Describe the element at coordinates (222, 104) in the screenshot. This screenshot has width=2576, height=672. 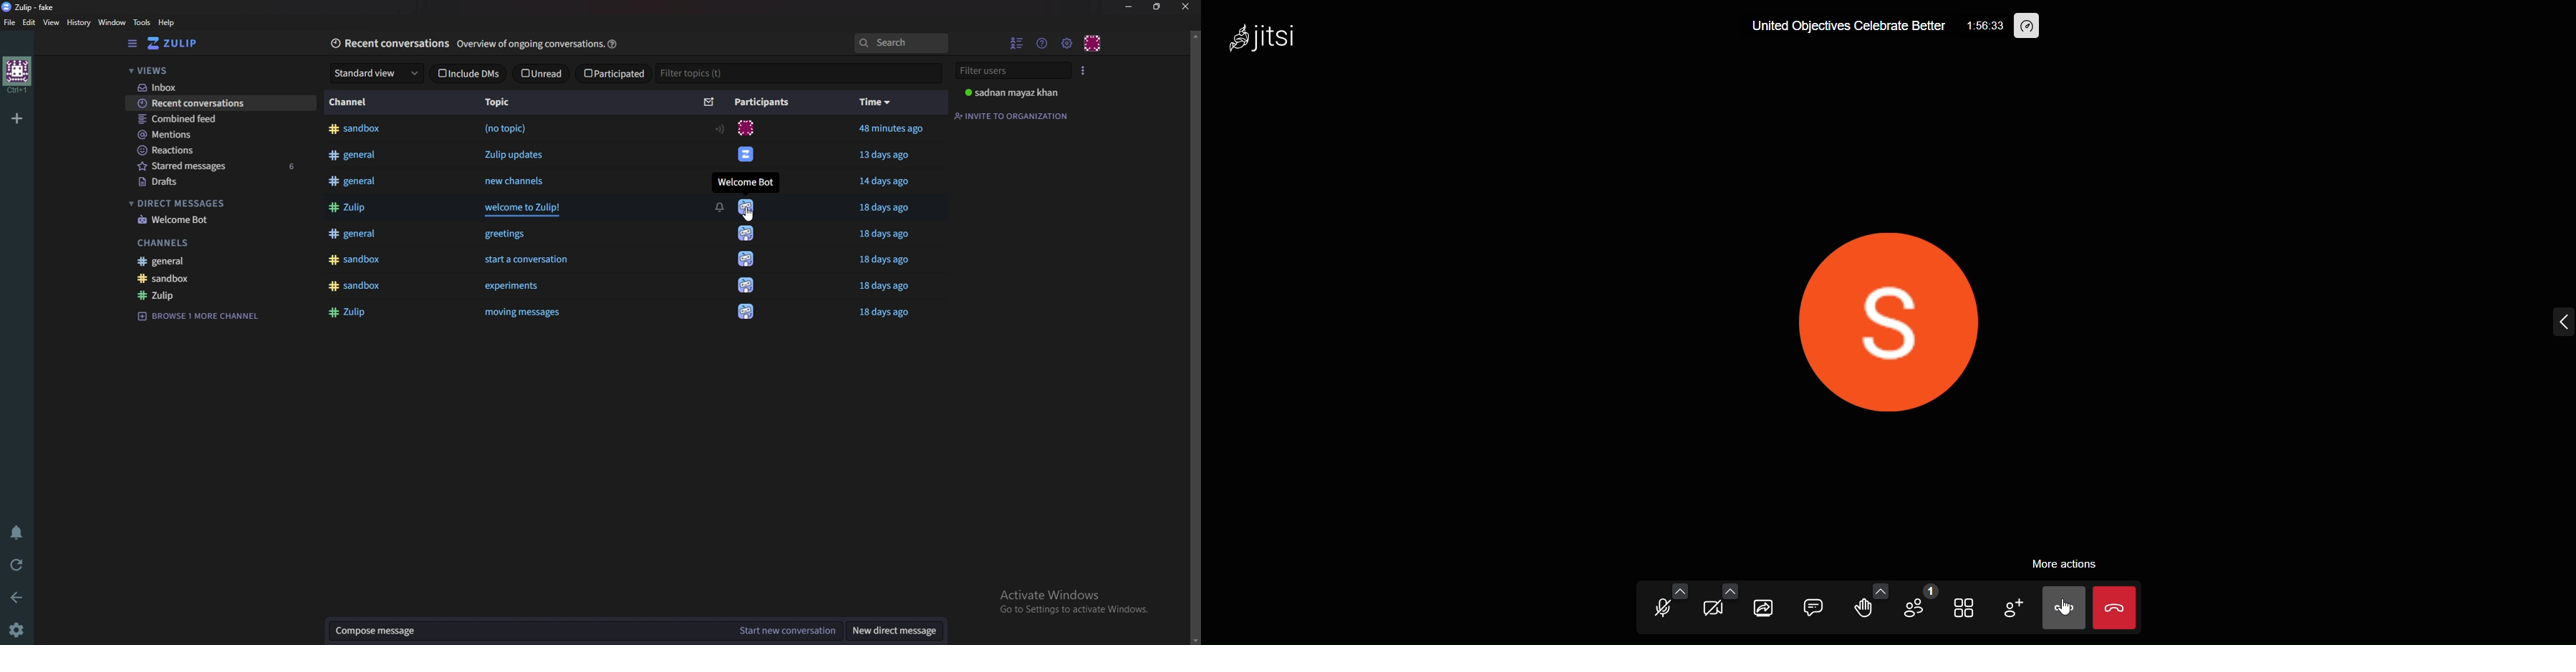
I see `Recent conversations` at that location.